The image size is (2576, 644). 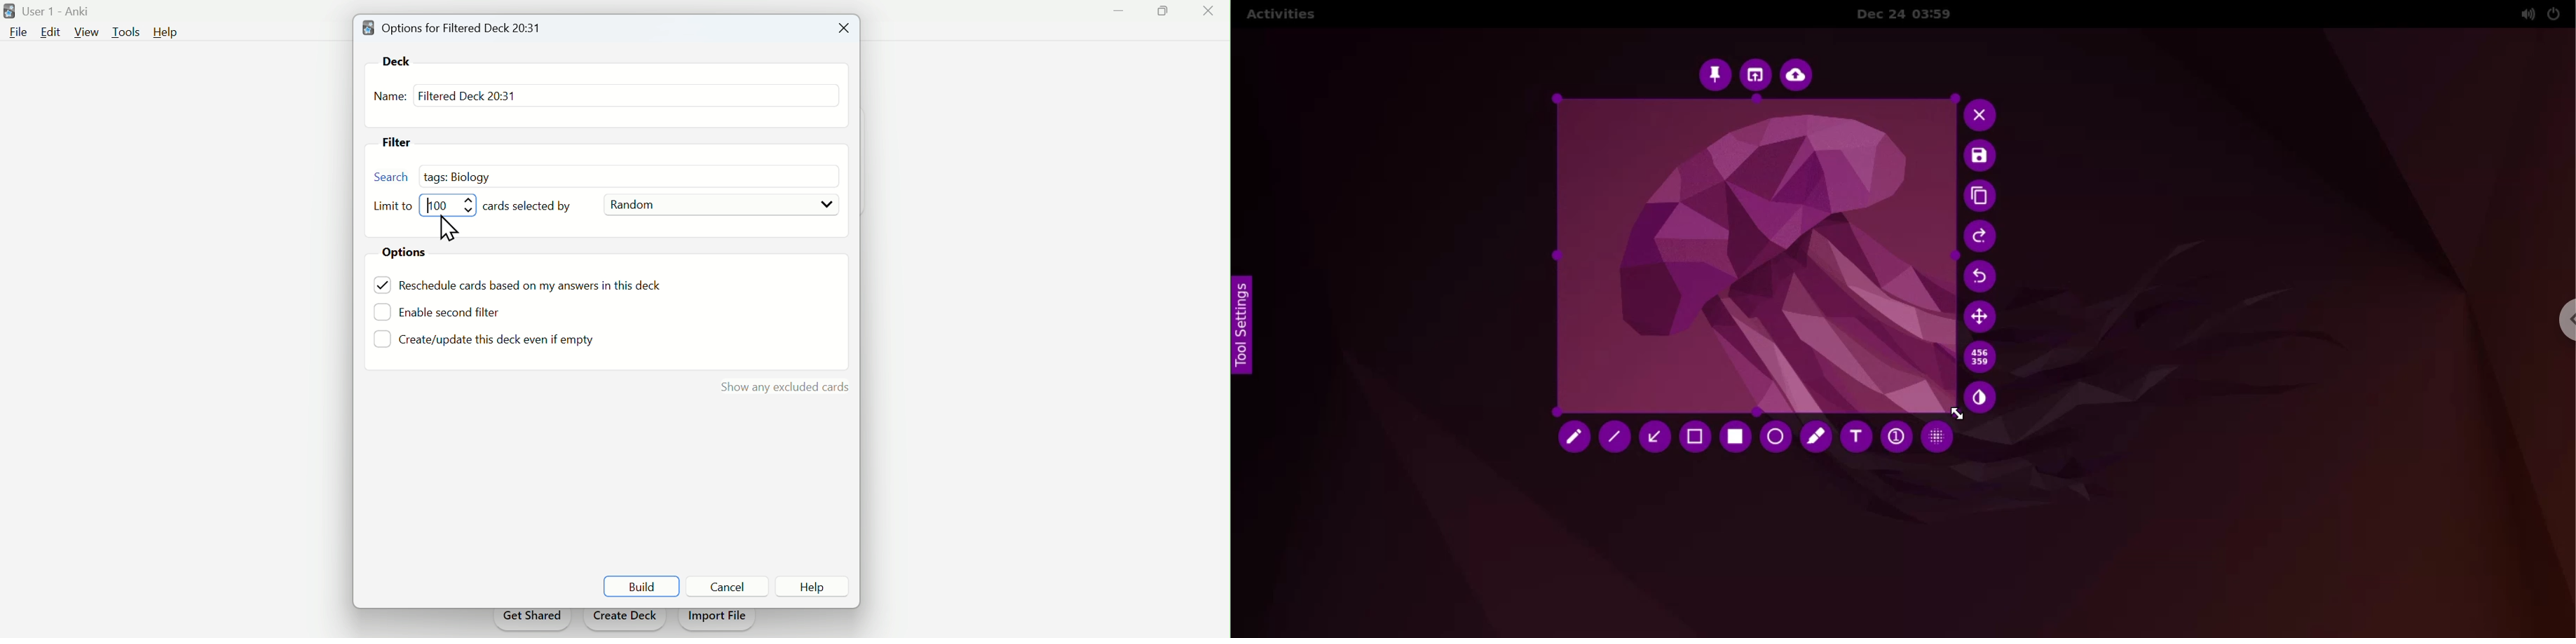 What do you see at coordinates (467, 95) in the screenshot?
I see `Filtered deck 20: 31` at bounding box center [467, 95].